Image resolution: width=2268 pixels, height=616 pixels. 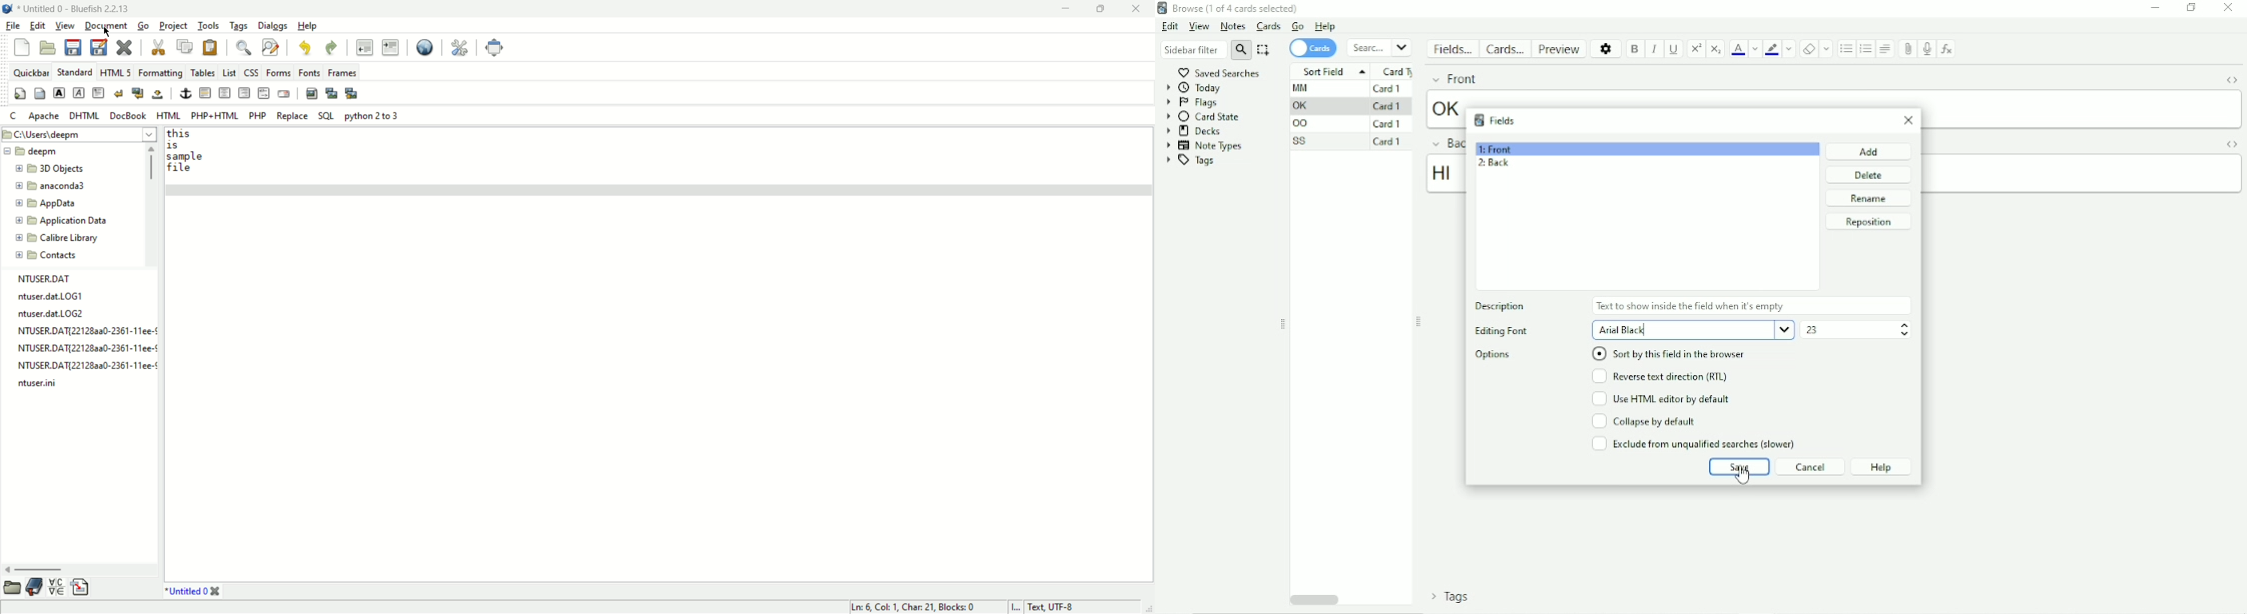 What do you see at coordinates (160, 93) in the screenshot?
I see `non breaking space` at bounding box center [160, 93].